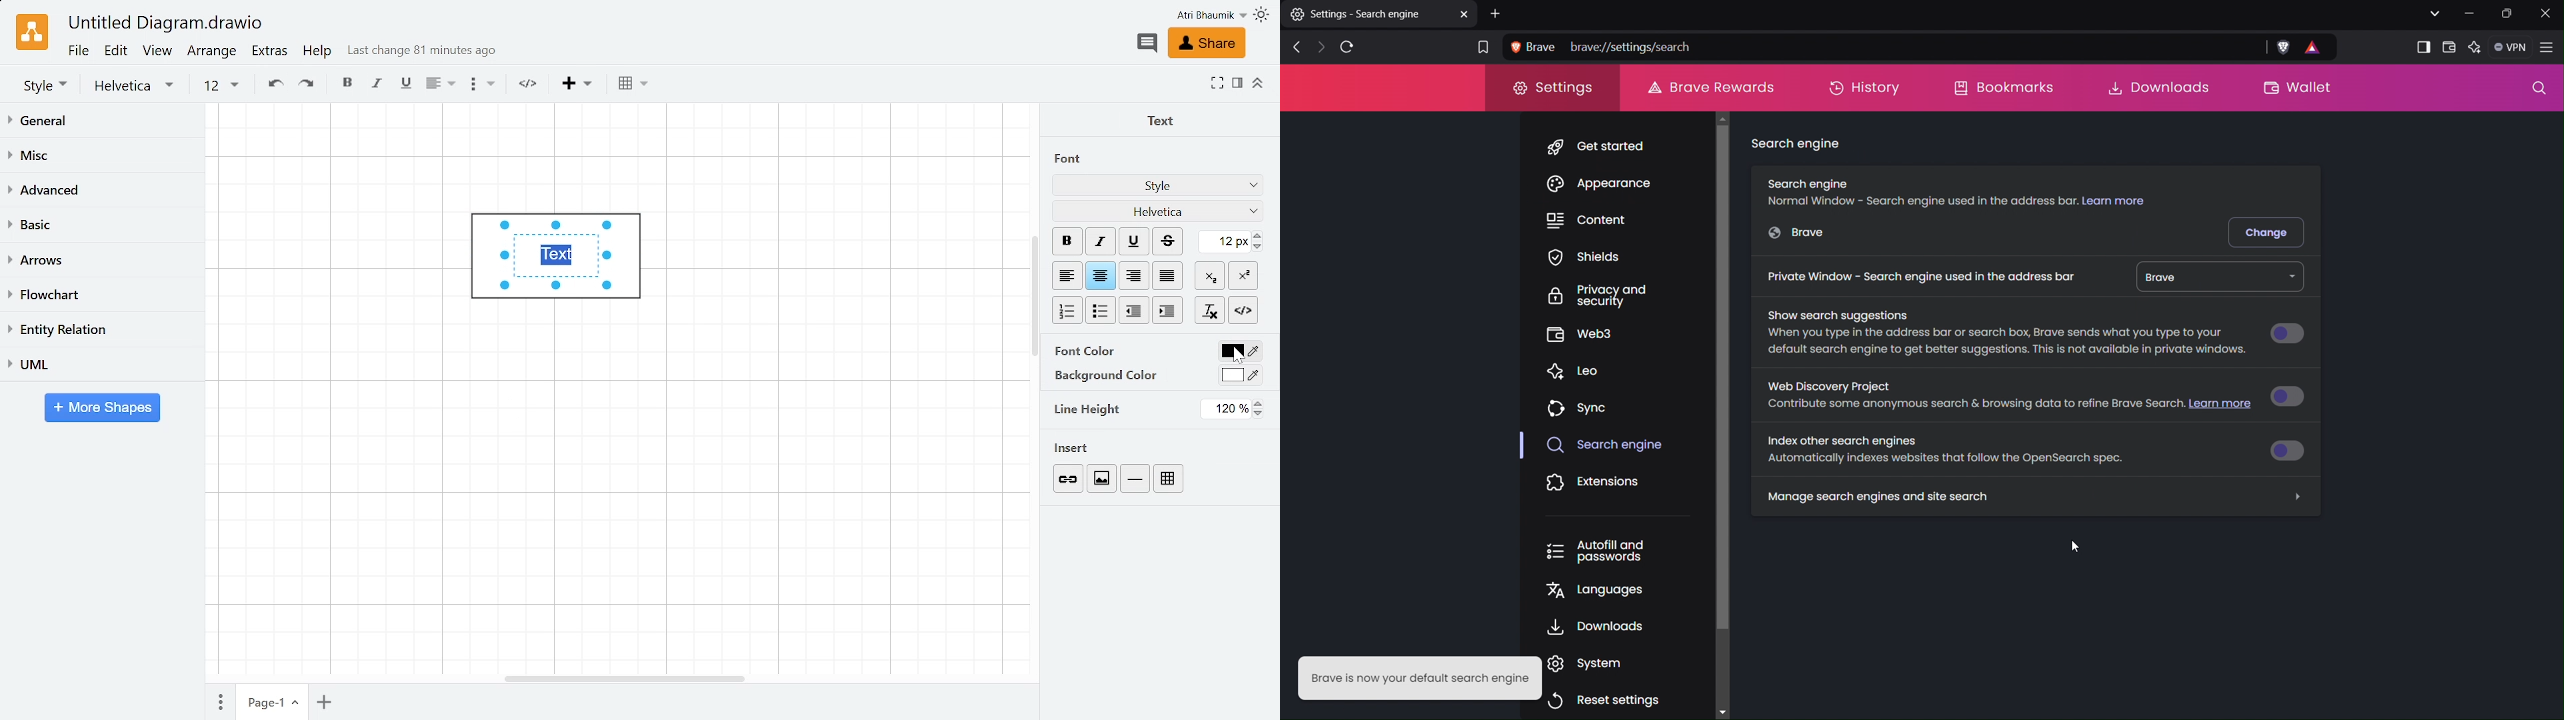 This screenshot has height=728, width=2576. I want to click on UML, so click(102, 363).